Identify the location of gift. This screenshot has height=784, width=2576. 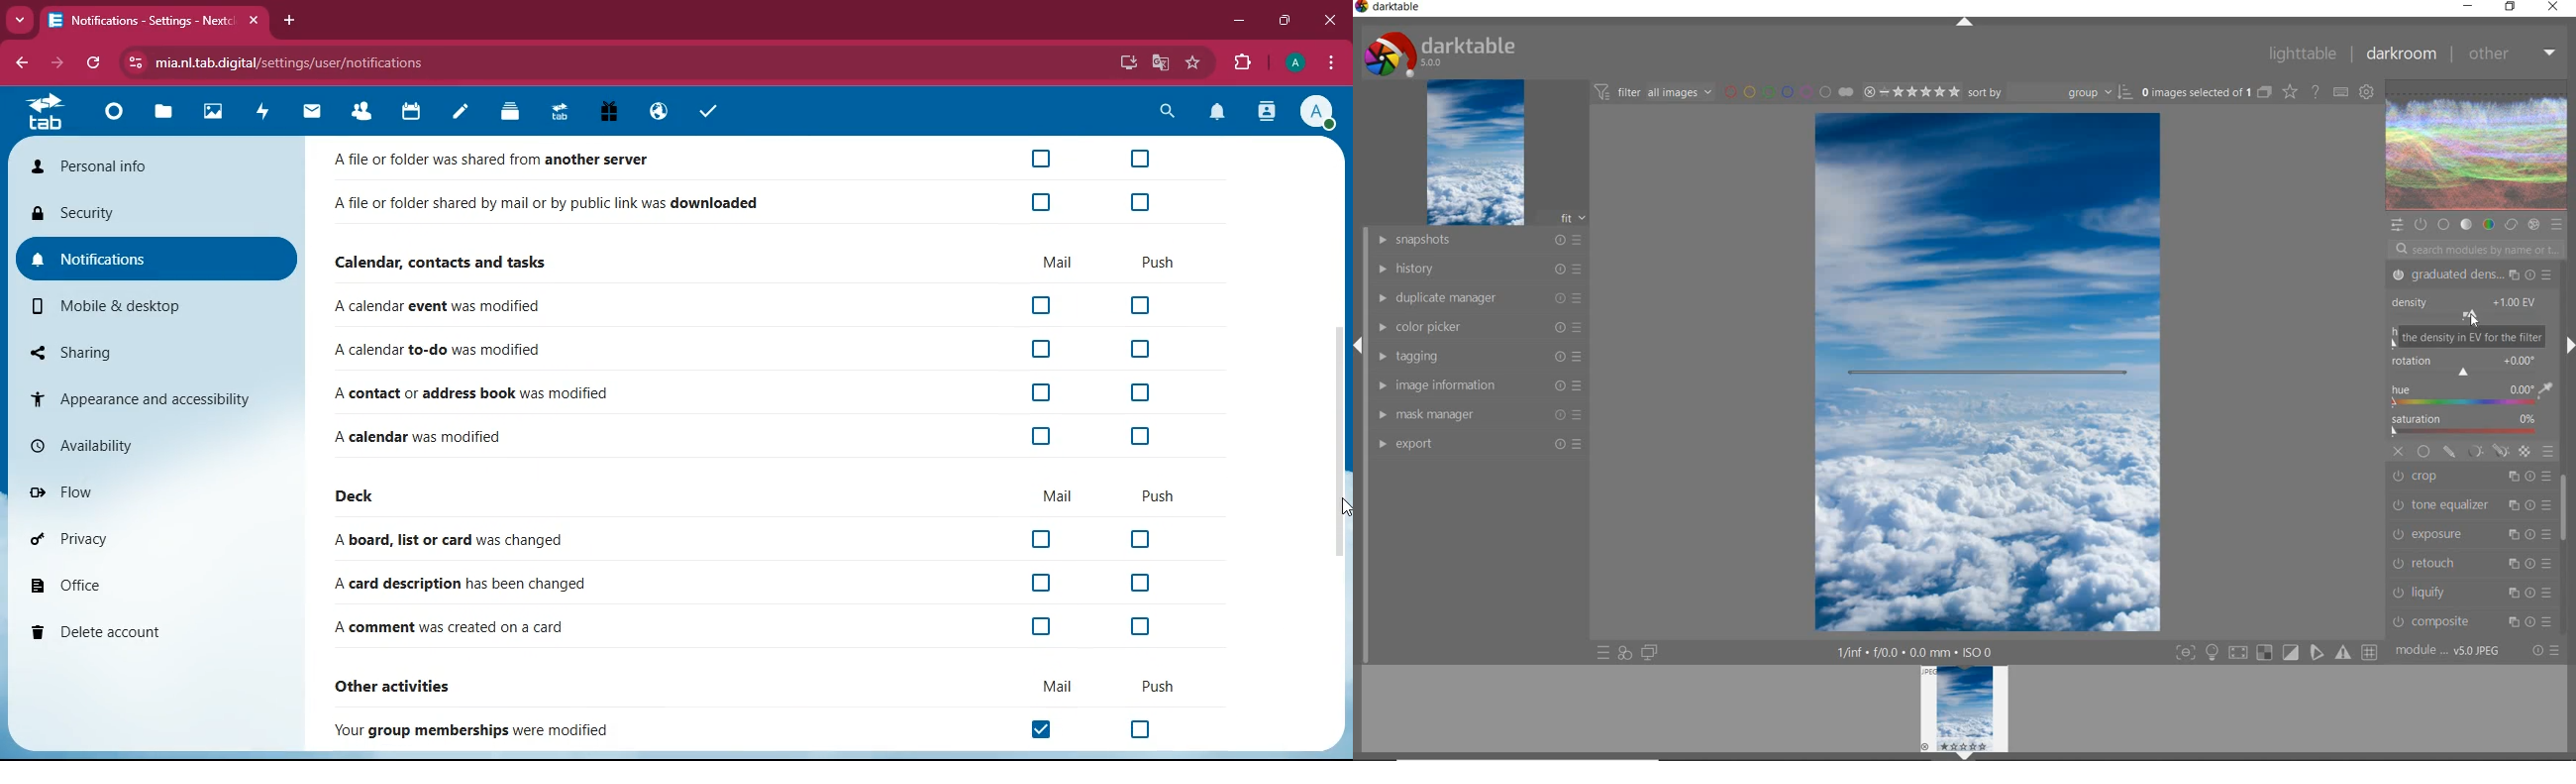
(610, 114).